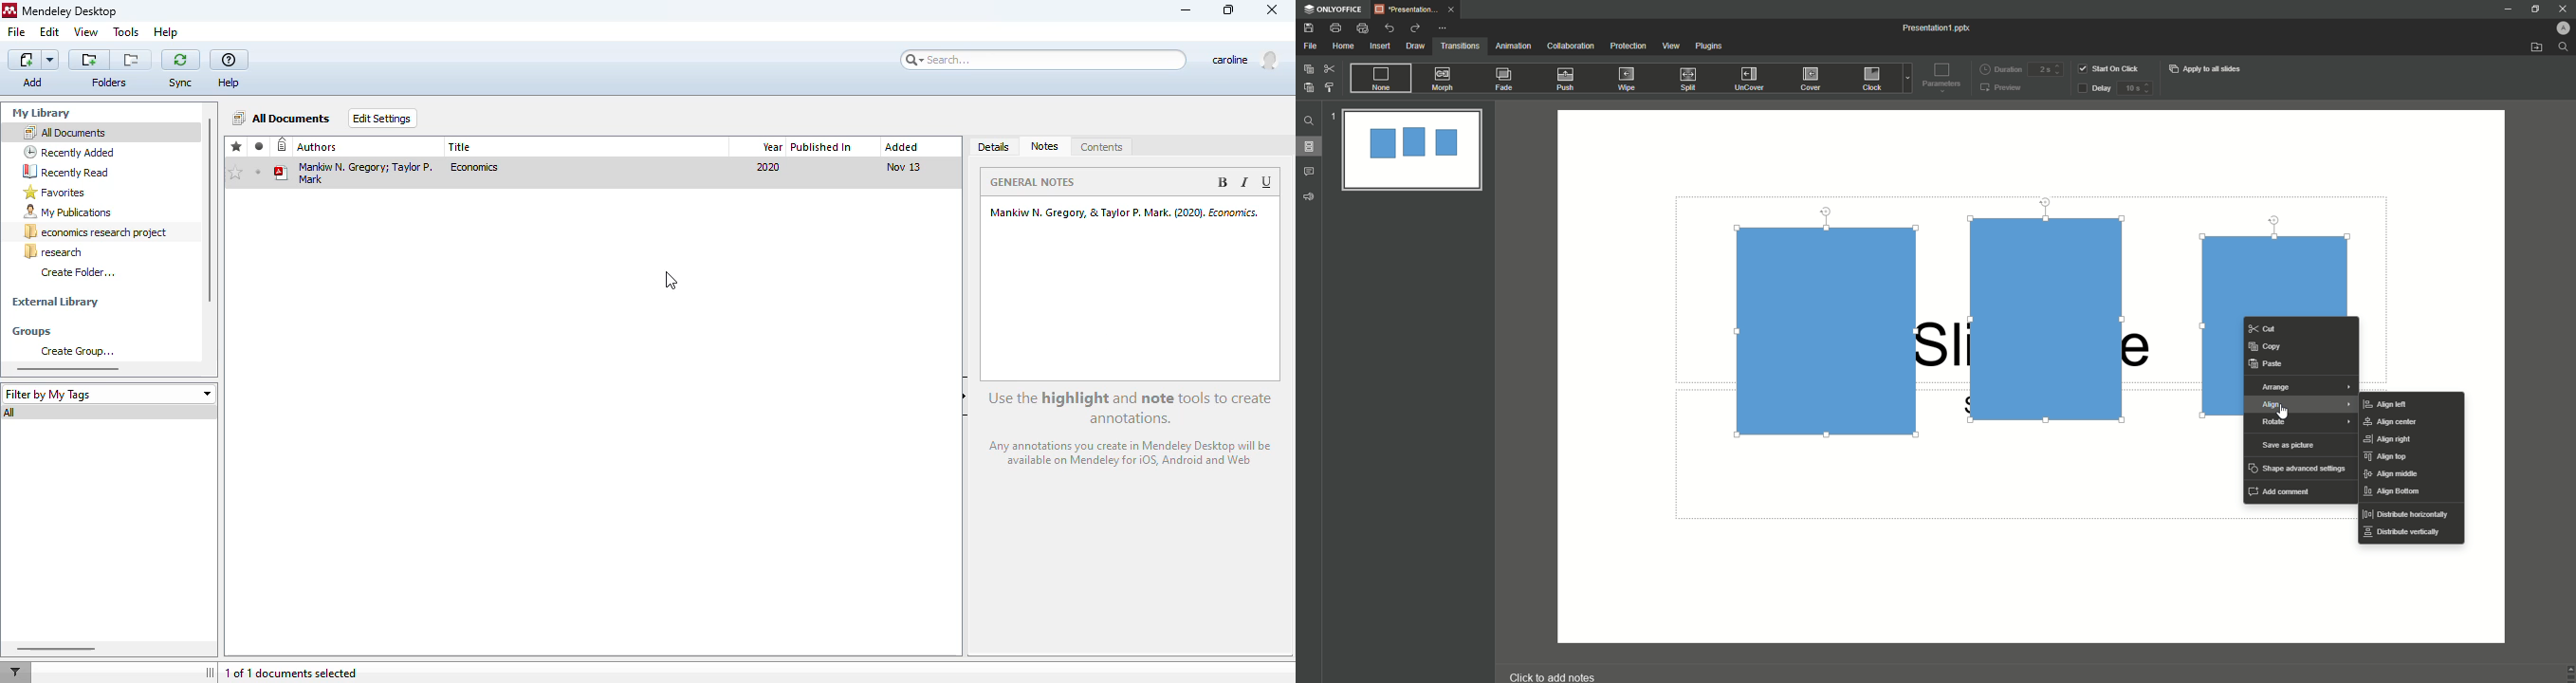  What do you see at coordinates (53, 251) in the screenshot?
I see `research` at bounding box center [53, 251].